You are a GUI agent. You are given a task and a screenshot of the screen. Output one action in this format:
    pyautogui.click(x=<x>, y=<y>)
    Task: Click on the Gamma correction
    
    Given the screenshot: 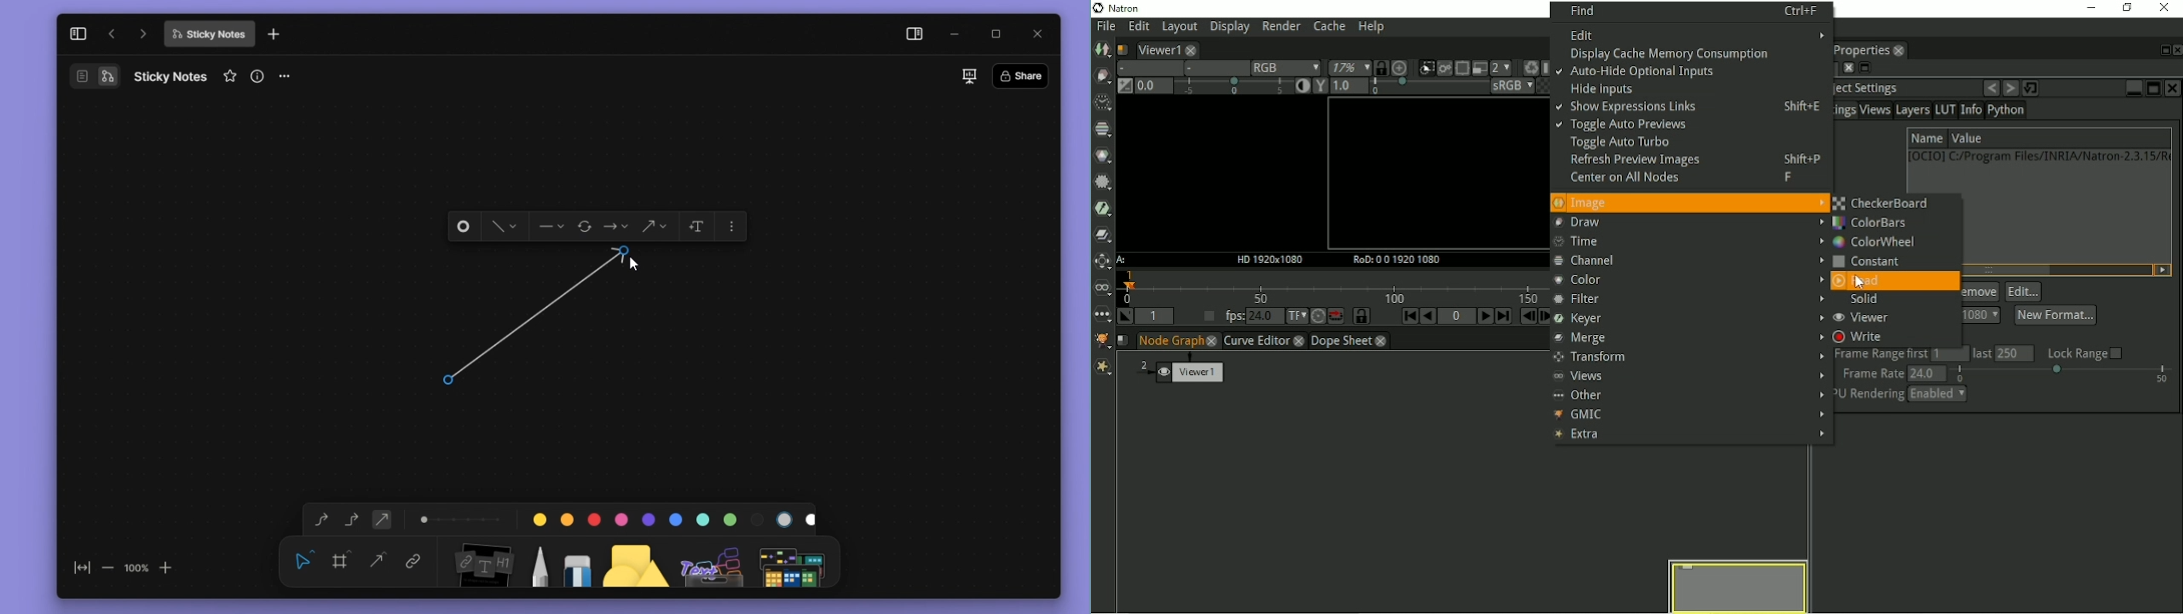 What is the action you would take?
    pyautogui.click(x=1394, y=87)
    